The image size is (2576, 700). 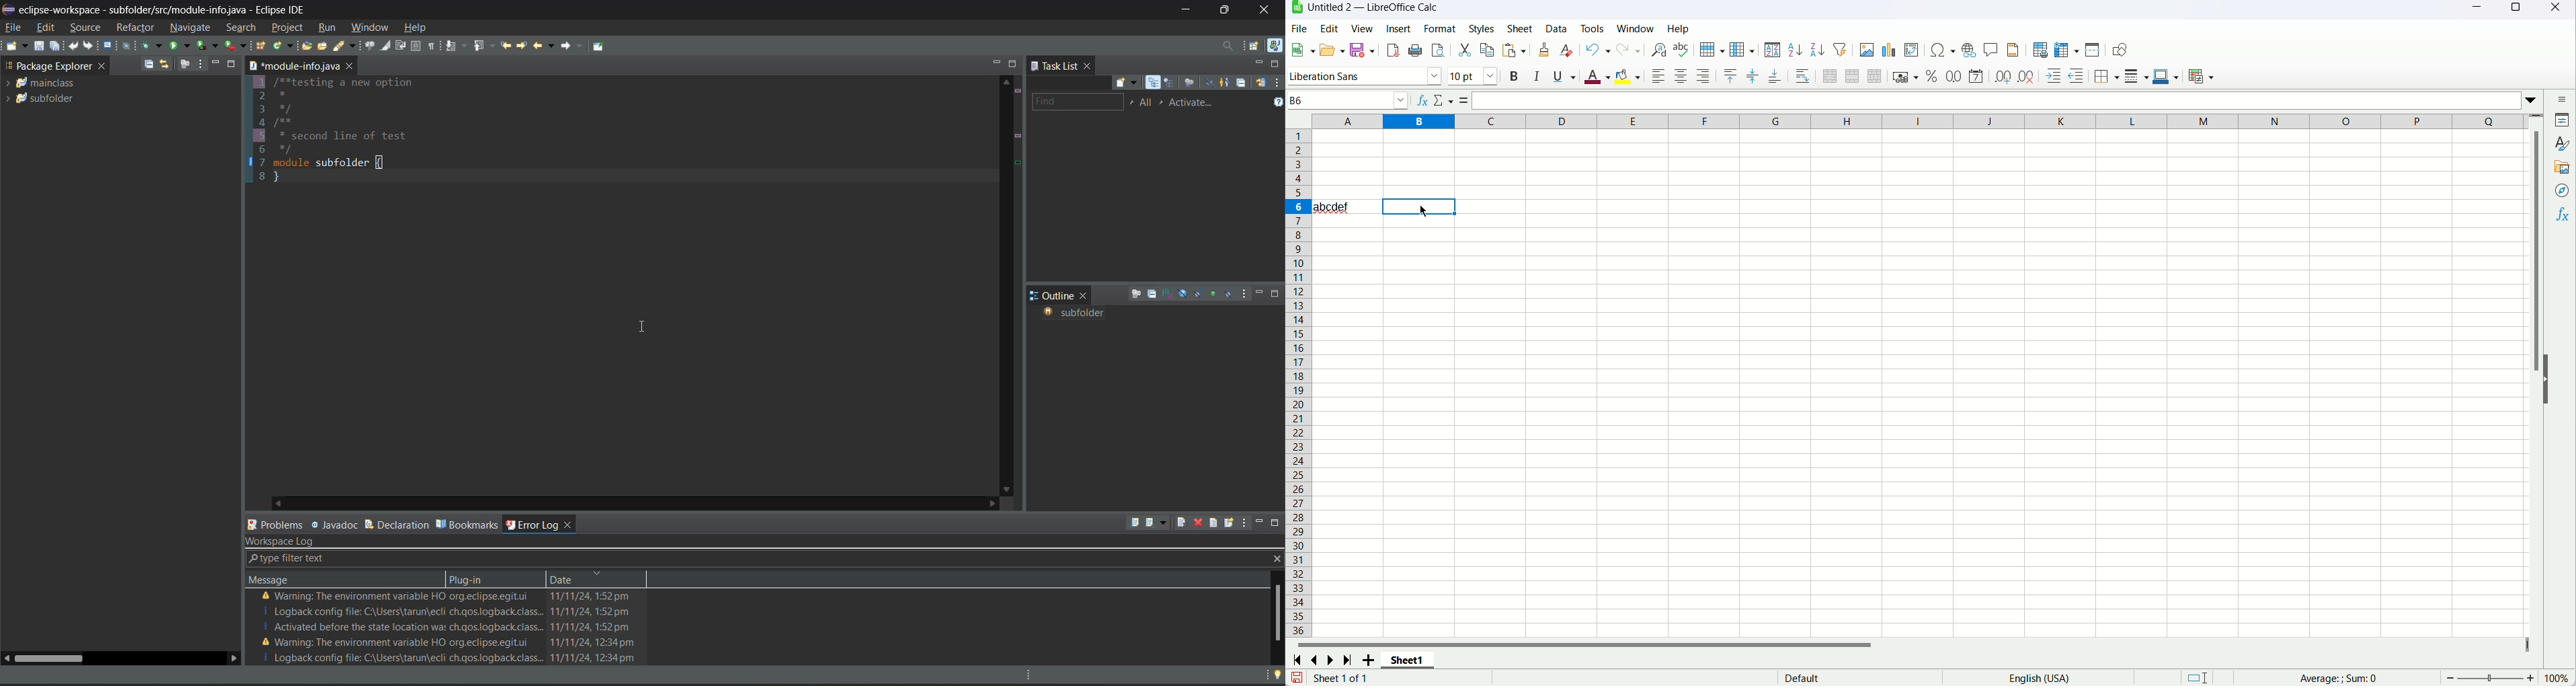 What do you see at coordinates (2514, 9) in the screenshot?
I see `maximize` at bounding box center [2514, 9].